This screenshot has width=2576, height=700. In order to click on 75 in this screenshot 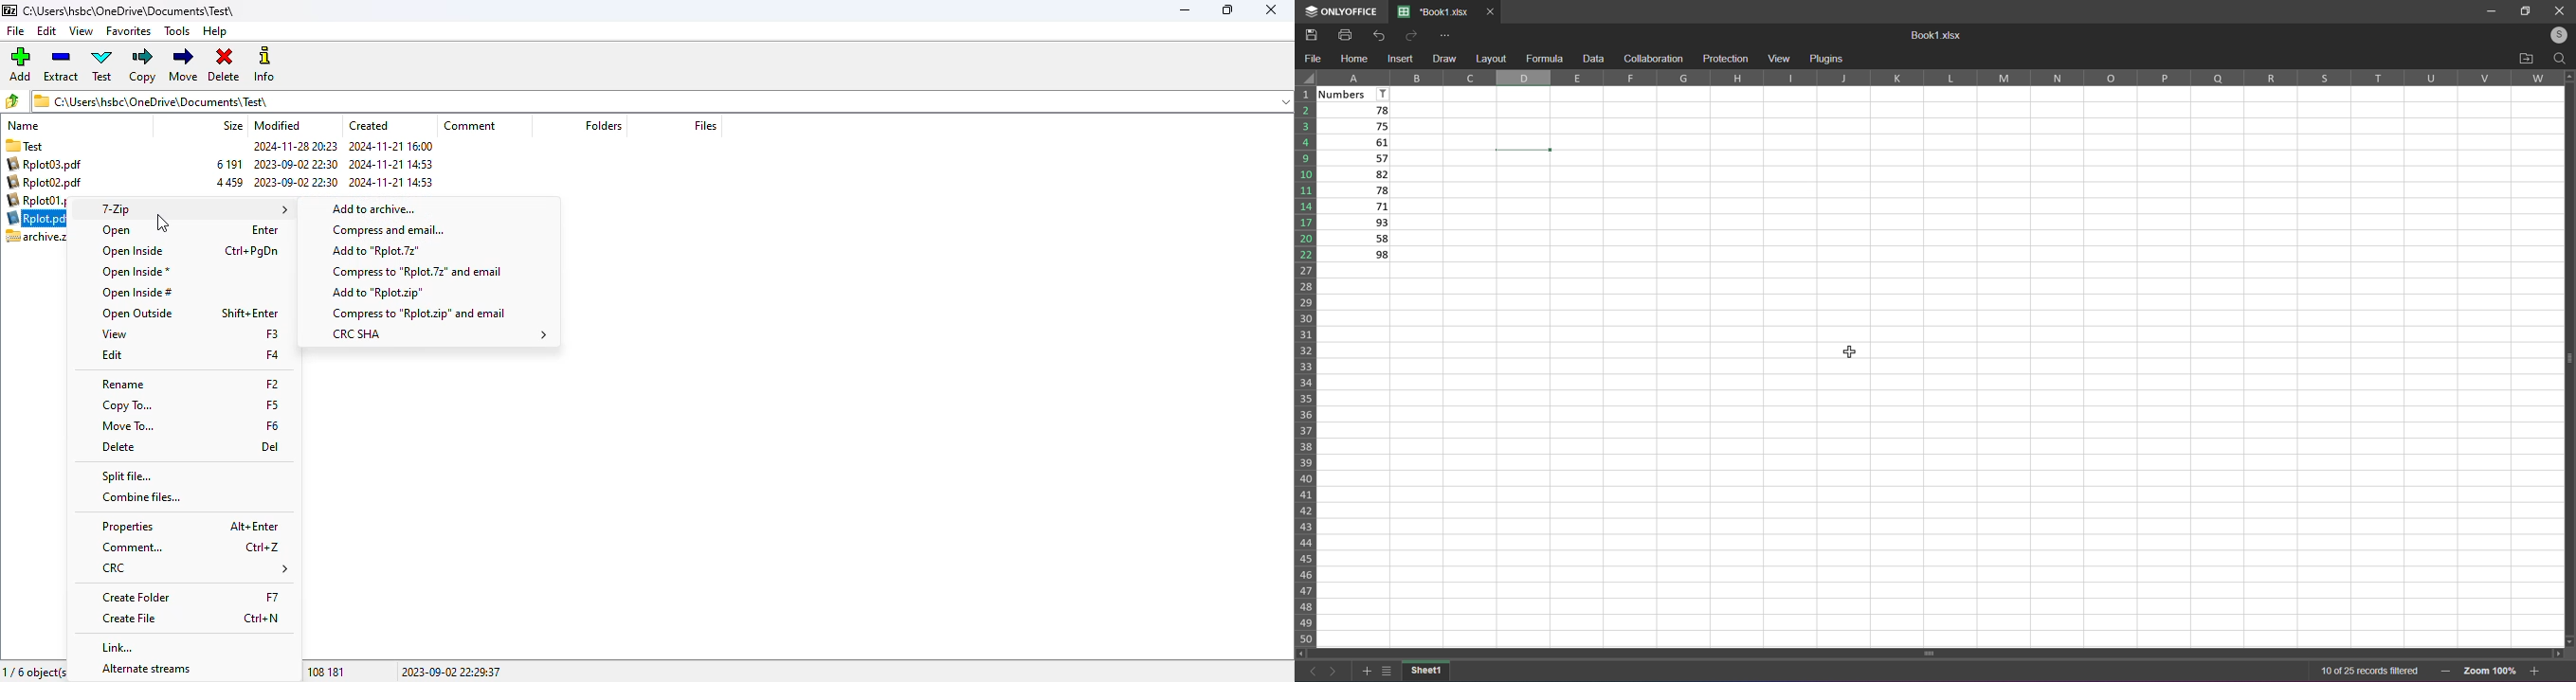, I will do `click(1355, 127)`.